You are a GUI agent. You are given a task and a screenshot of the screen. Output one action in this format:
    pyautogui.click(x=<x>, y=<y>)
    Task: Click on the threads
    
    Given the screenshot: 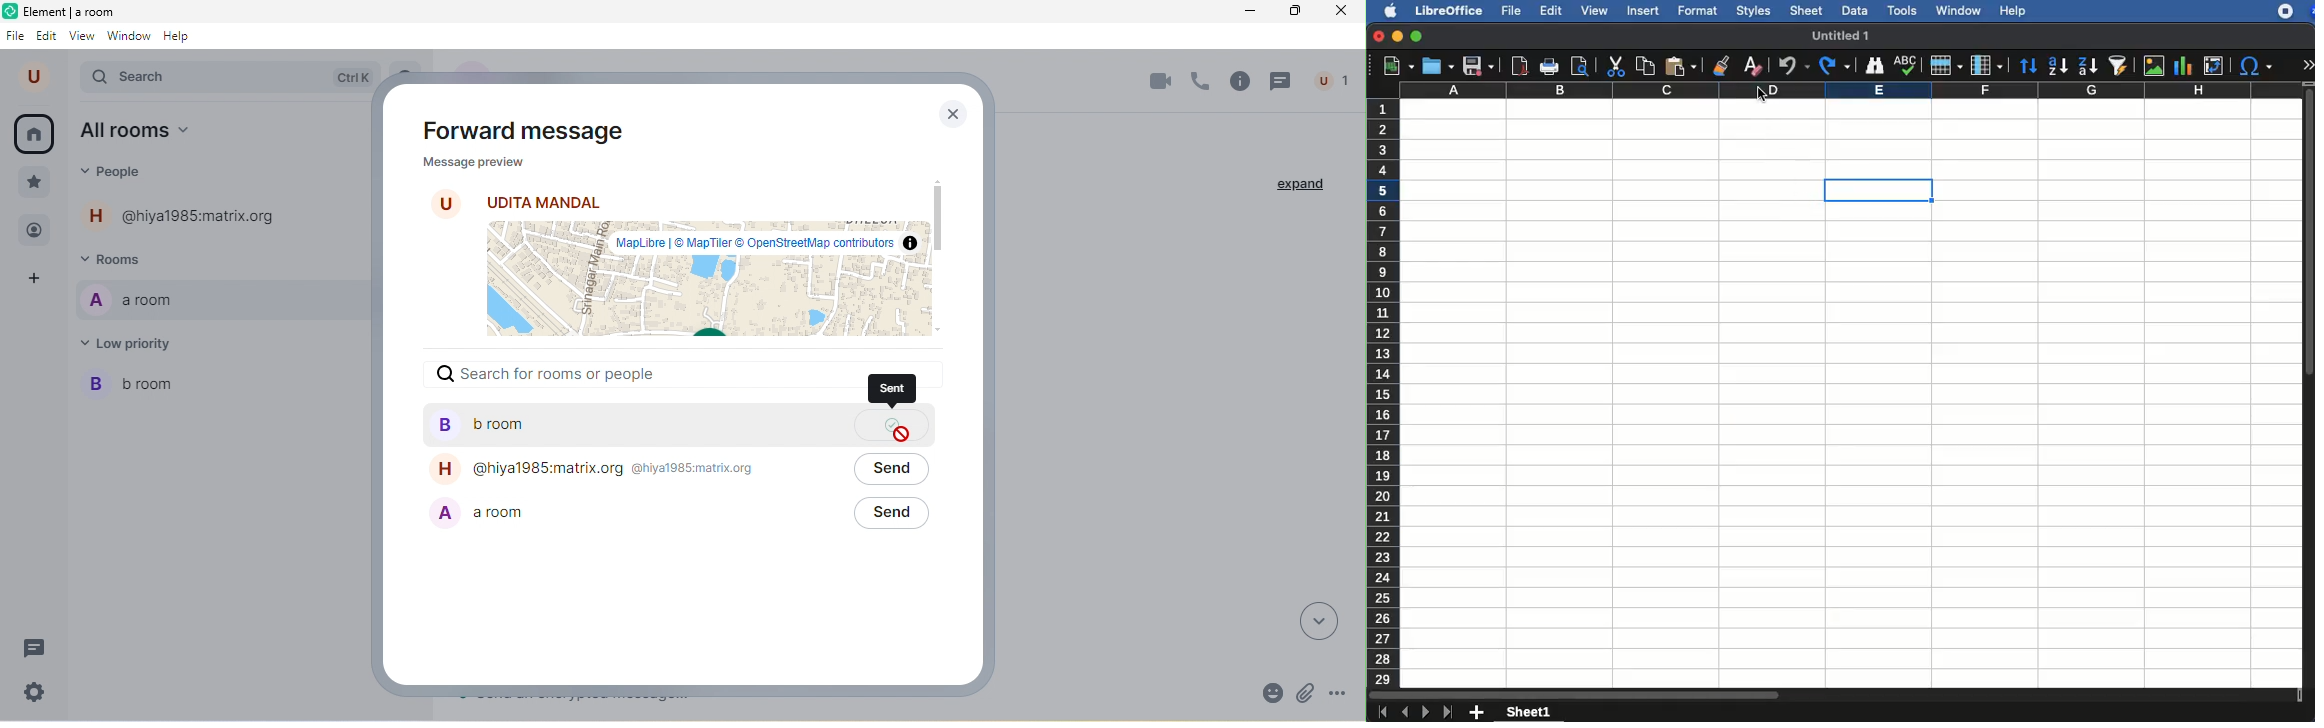 What is the action you would take?
    pyautogui.click(x=1280, y=82)
    